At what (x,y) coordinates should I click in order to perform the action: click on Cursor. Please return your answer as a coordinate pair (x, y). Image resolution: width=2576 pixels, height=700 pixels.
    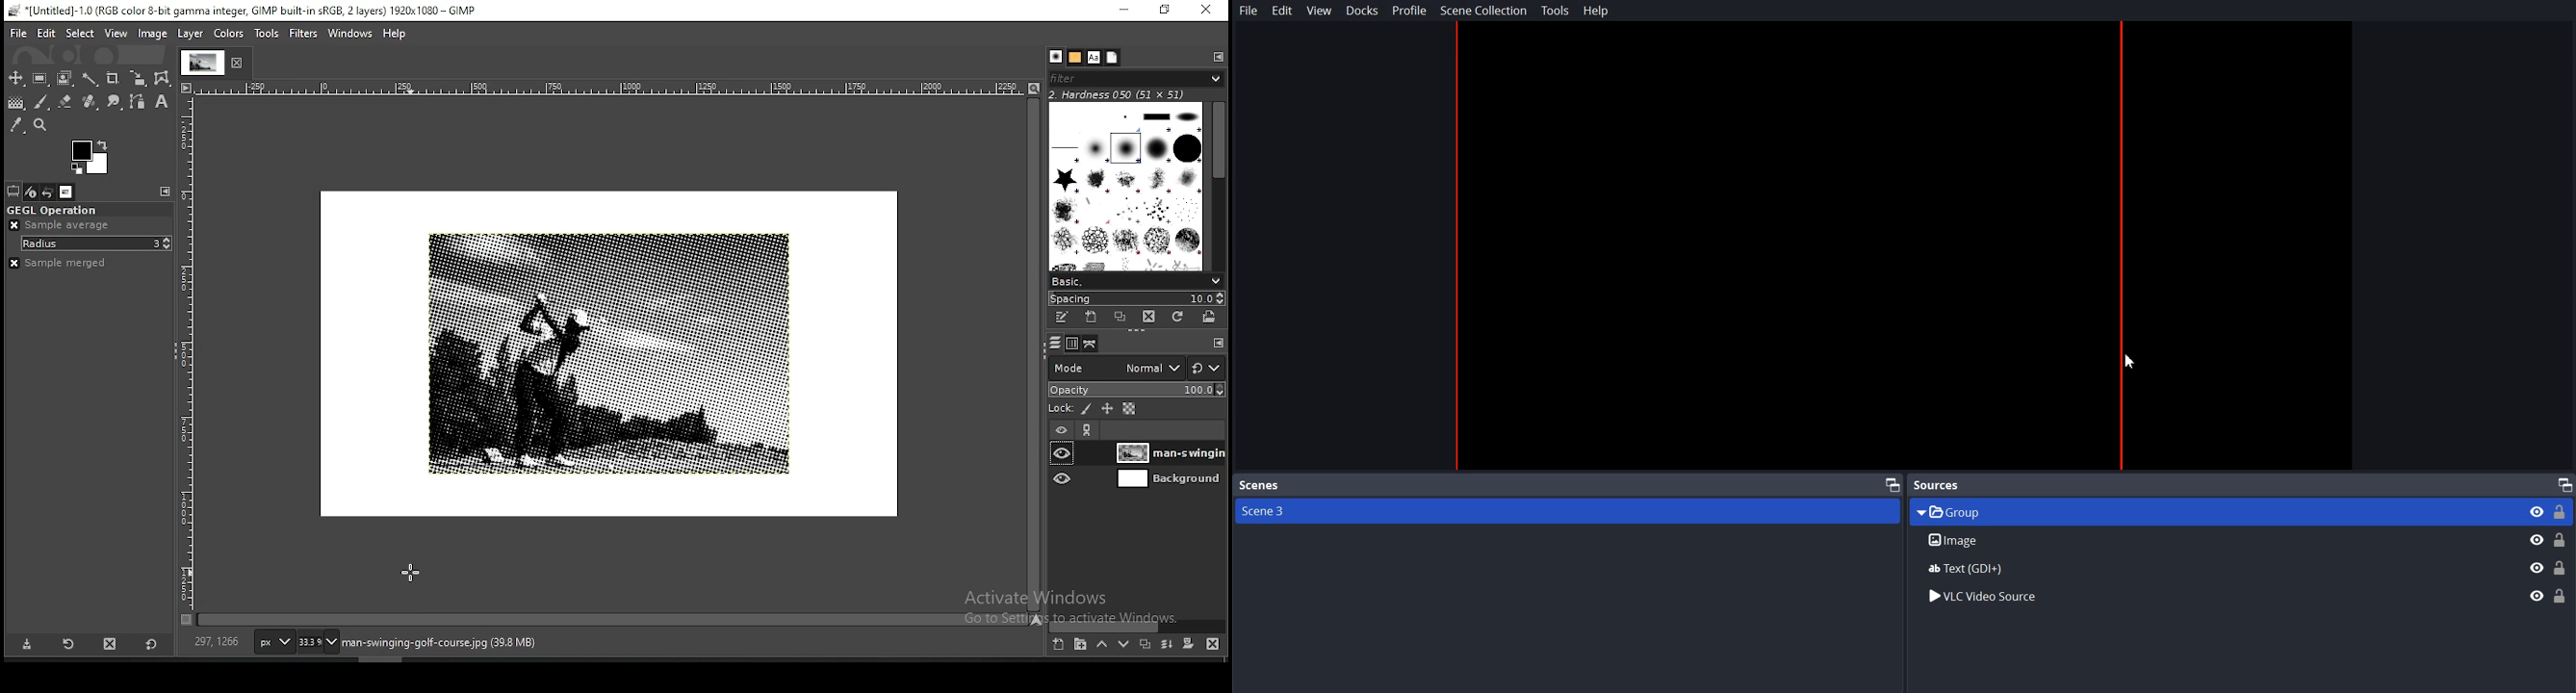
    Looking at the image, I should click on (2134, 362).